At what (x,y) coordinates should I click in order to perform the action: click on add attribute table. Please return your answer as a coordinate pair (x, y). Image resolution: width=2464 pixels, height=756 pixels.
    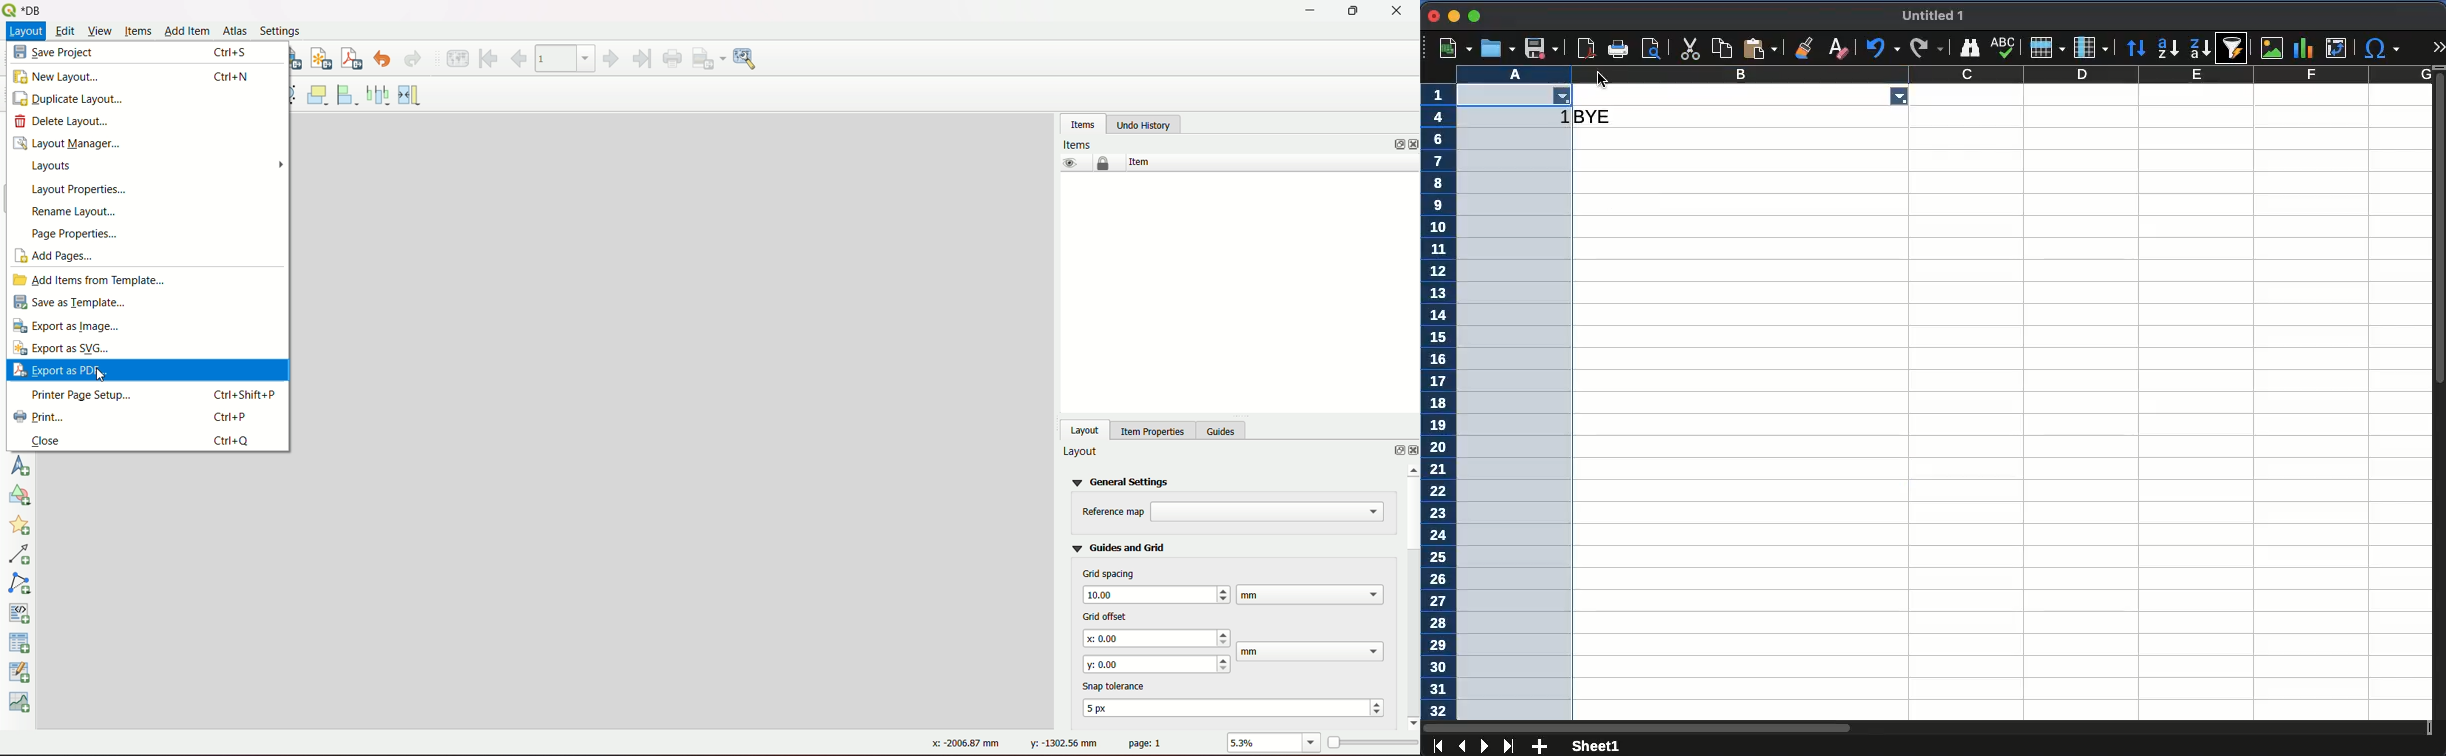
    Looking at the image, I should click on (21, 674).